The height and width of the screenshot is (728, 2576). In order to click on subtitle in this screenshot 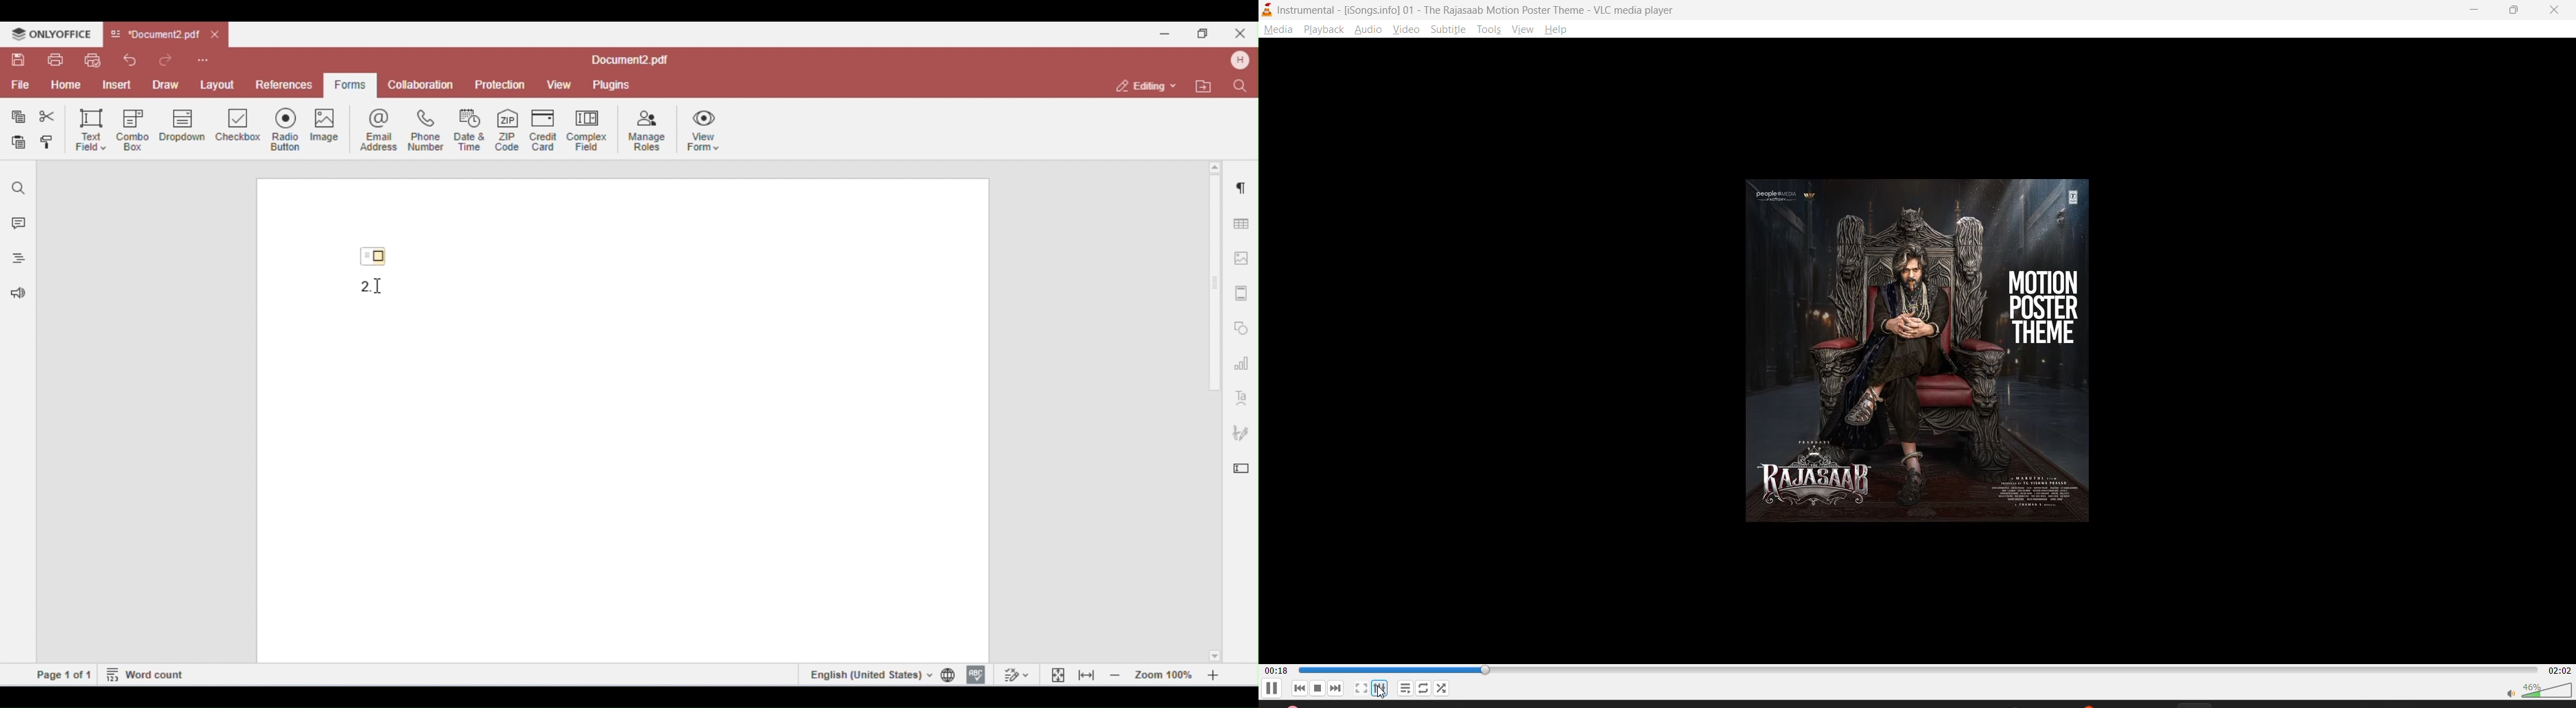, I will do `click(1451, 32)`.